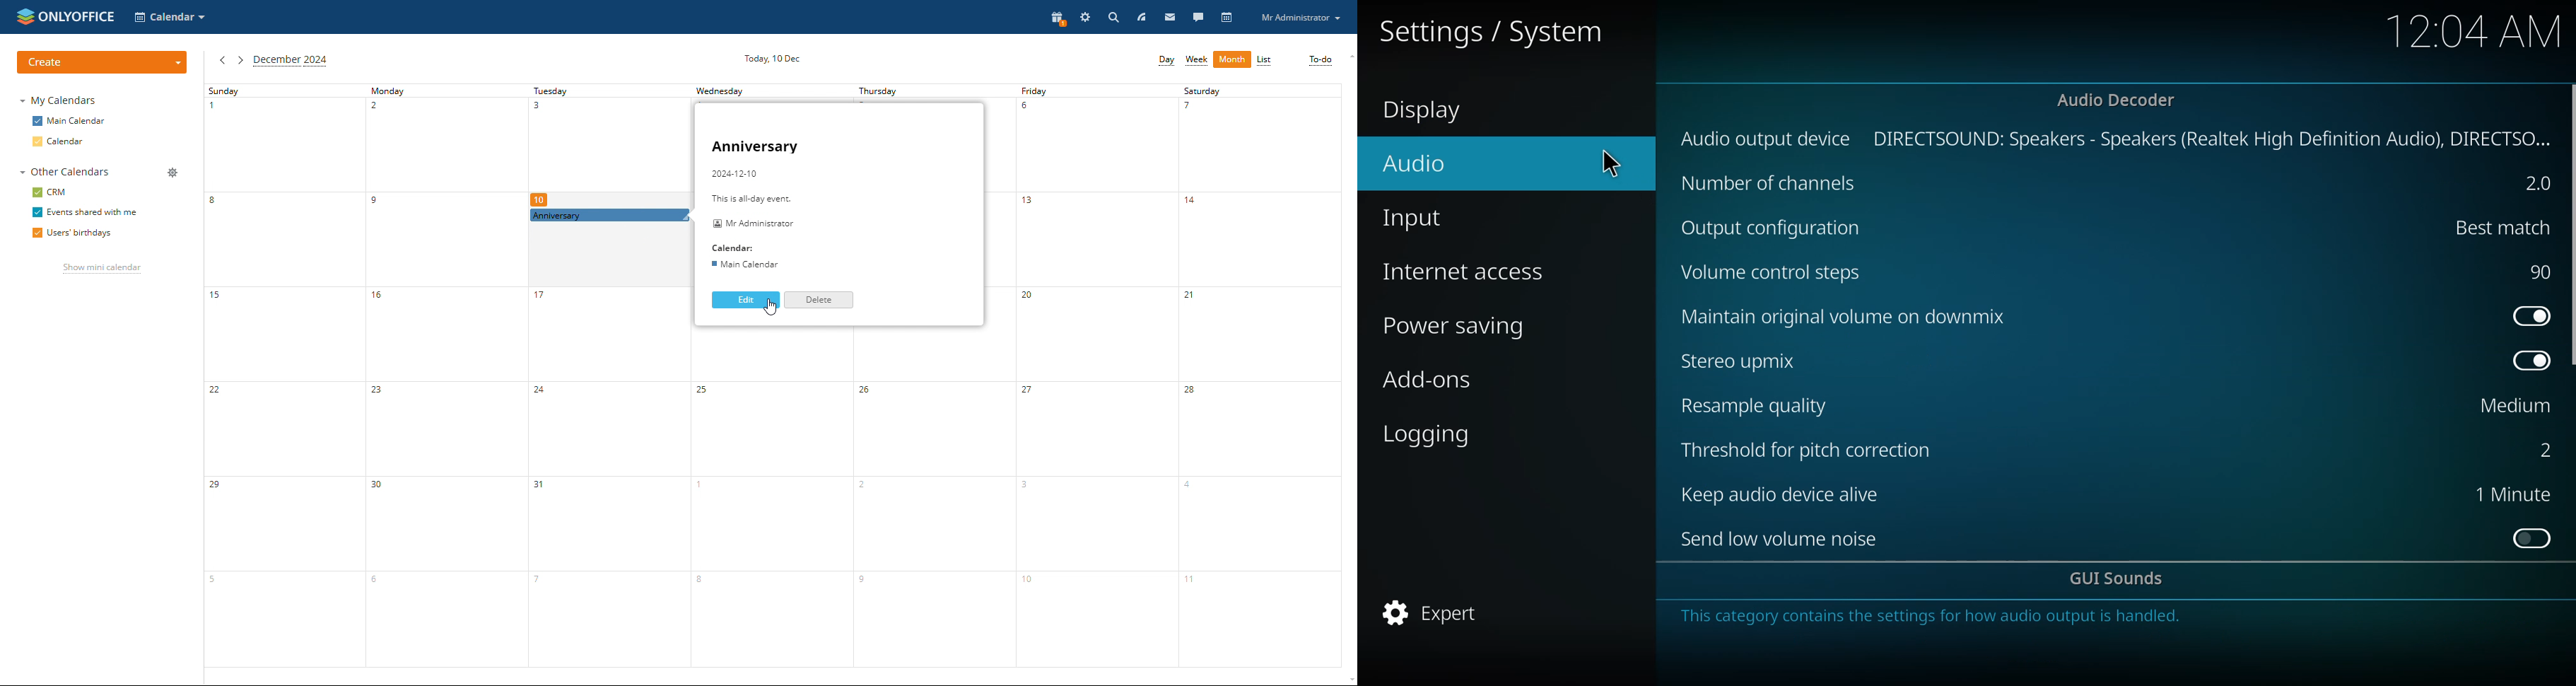 The image size is (2576, 700). What do you see at coordinates (1462, 325) in the screenshot?
I see `power saving` at bounding box center [1462, 325].